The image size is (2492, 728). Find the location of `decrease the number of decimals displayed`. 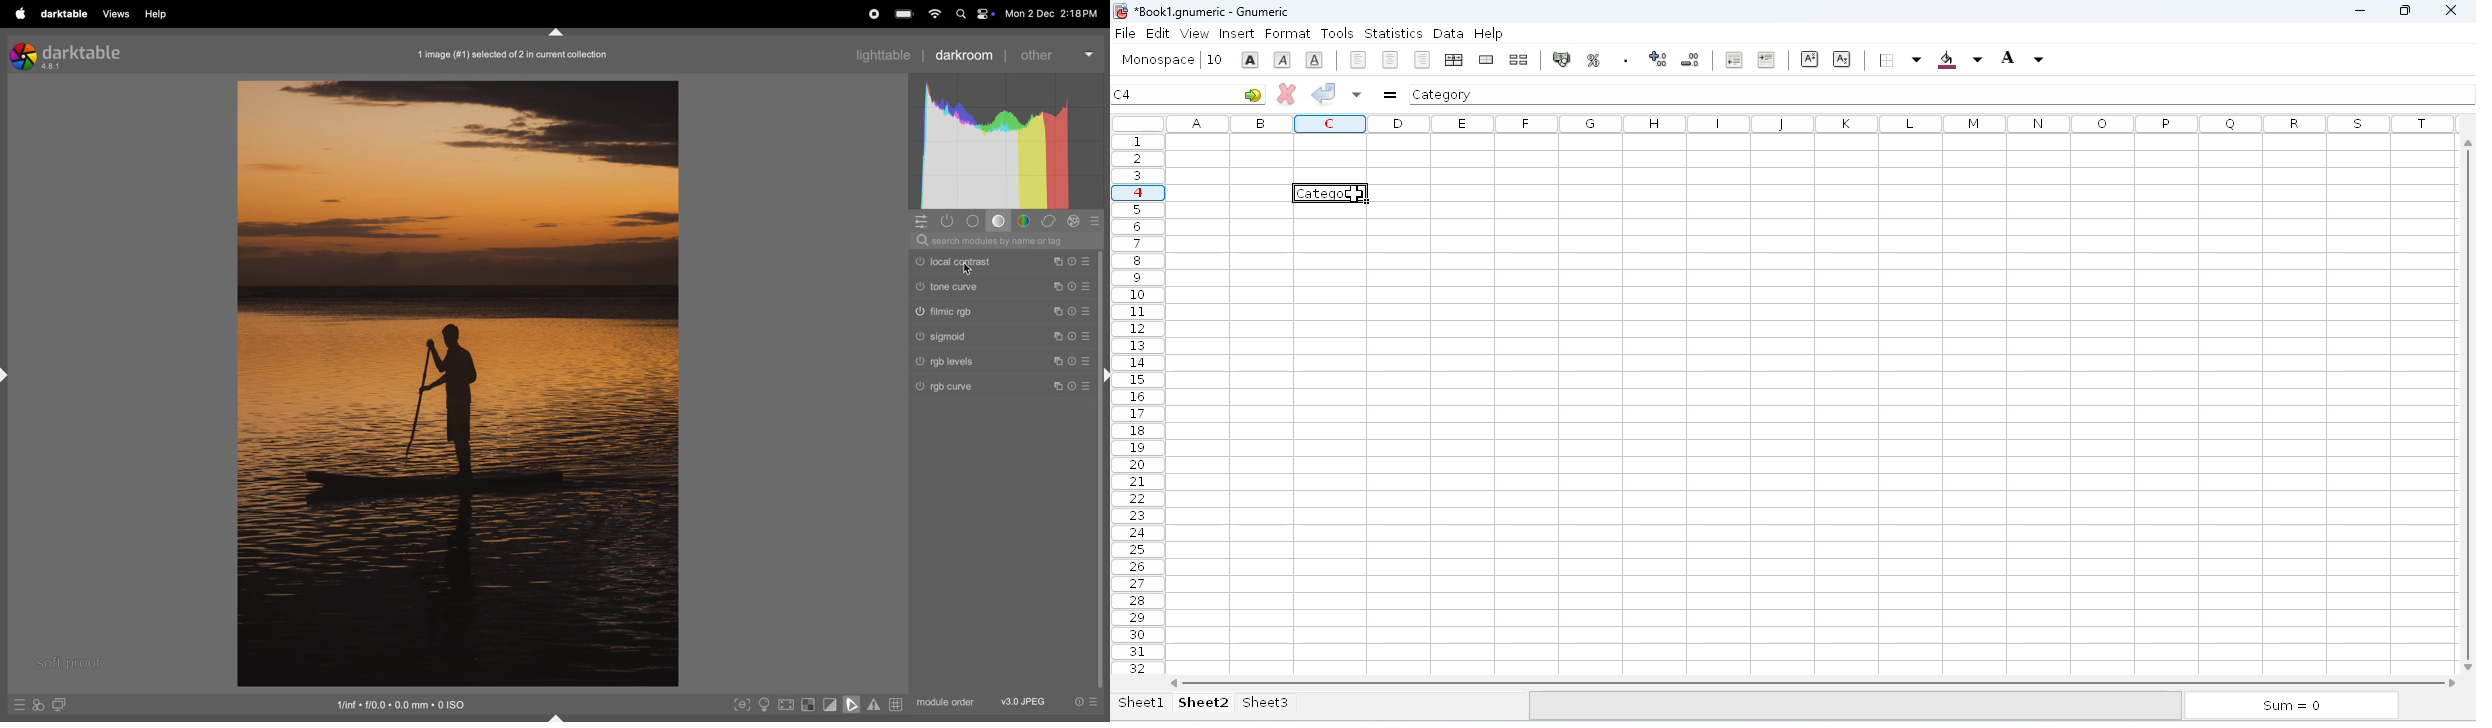

decrease the number of decimals displayed is located at coordinates (1691, 59).